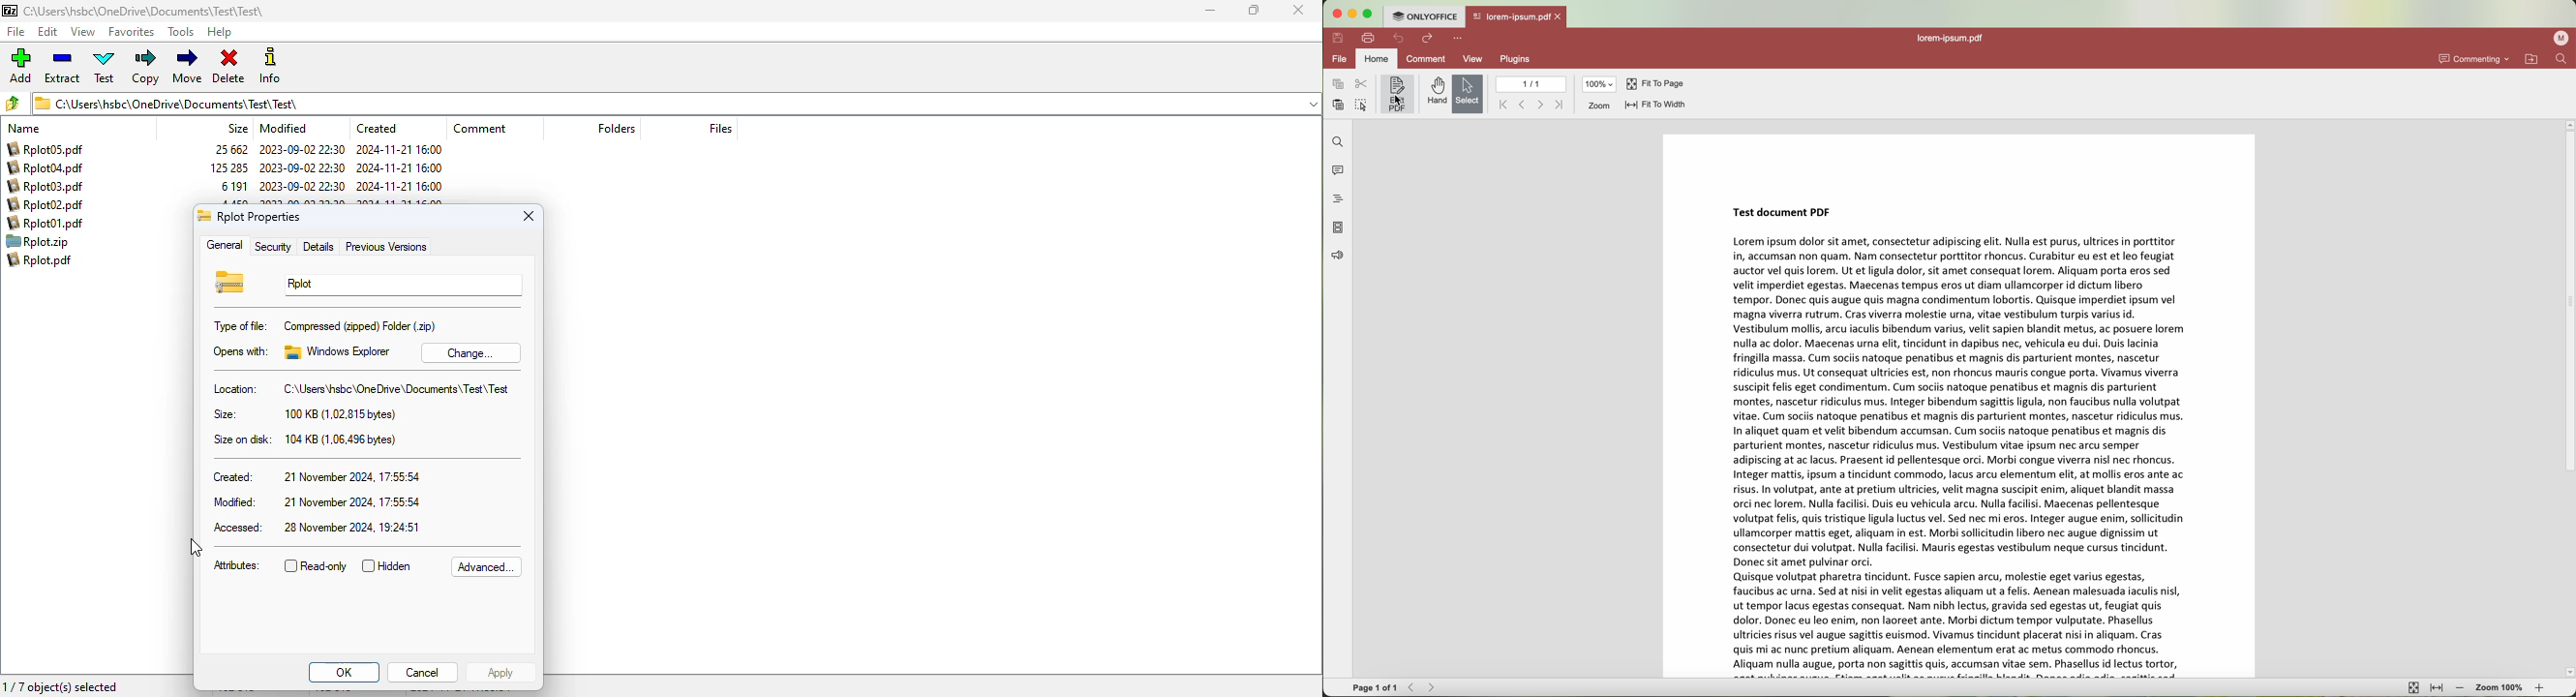  What do you see at coordinates (1959, 406) in the screenshot?
I see `Test document PDF` at bounding box center [1959, 406].